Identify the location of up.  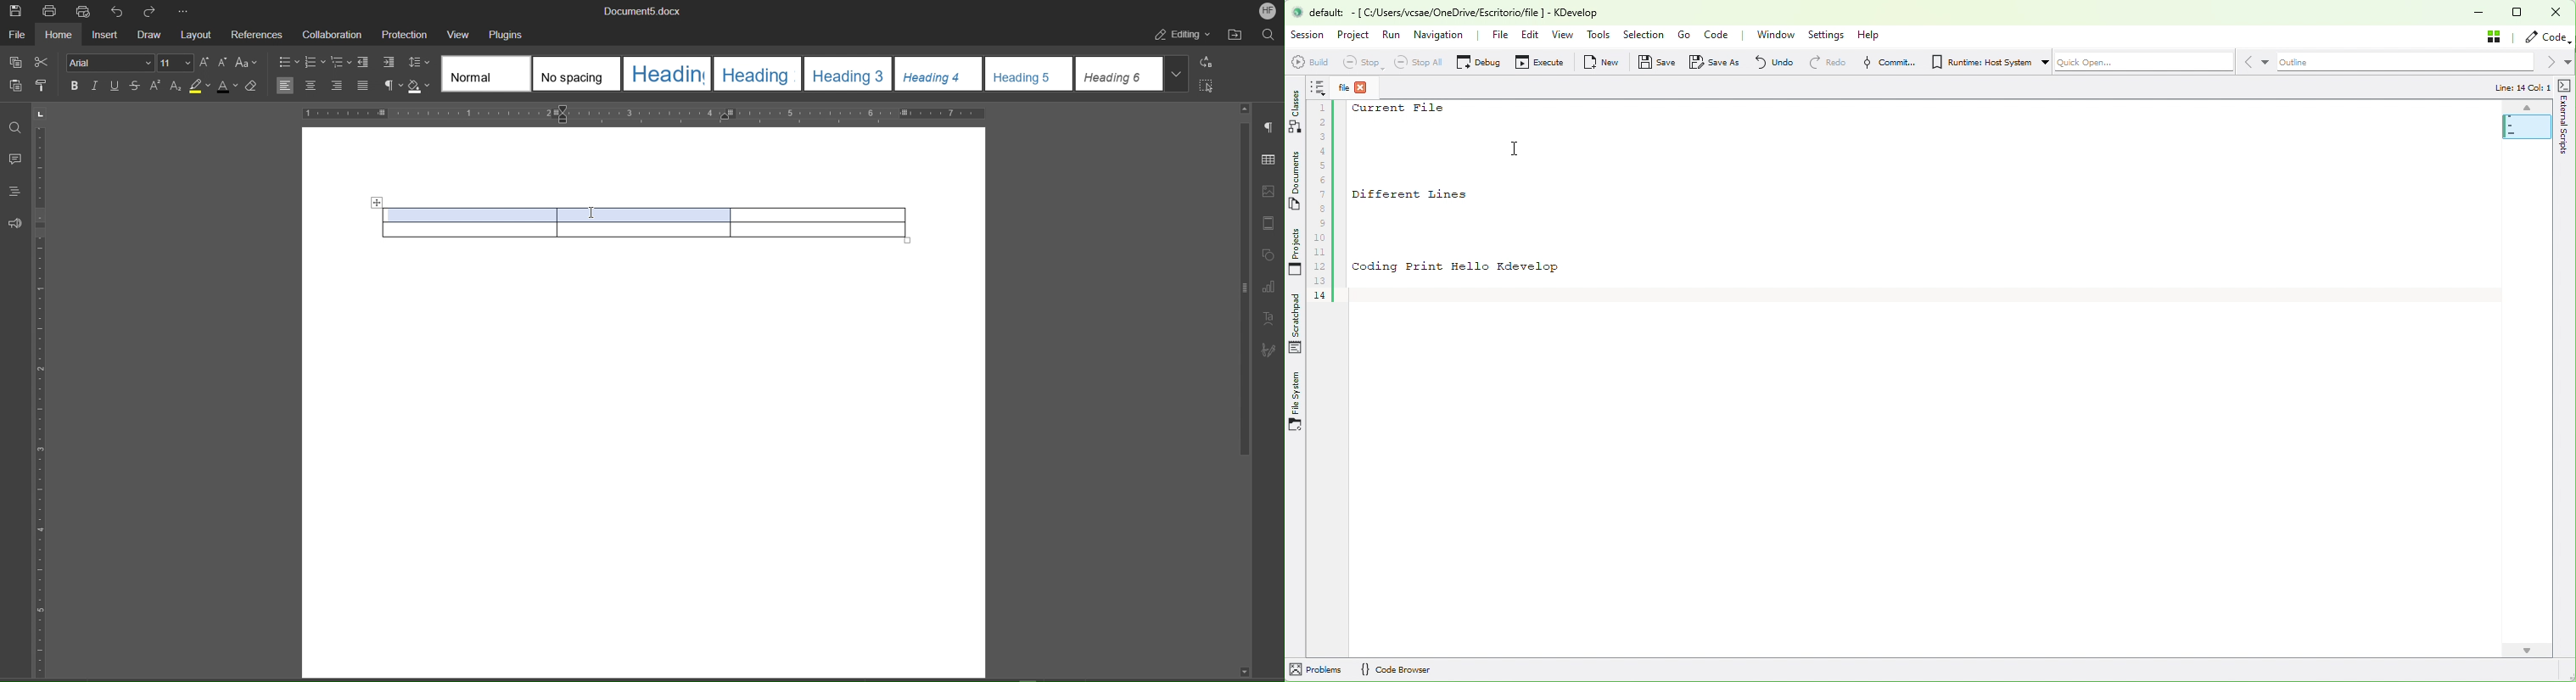
(2526, 108).